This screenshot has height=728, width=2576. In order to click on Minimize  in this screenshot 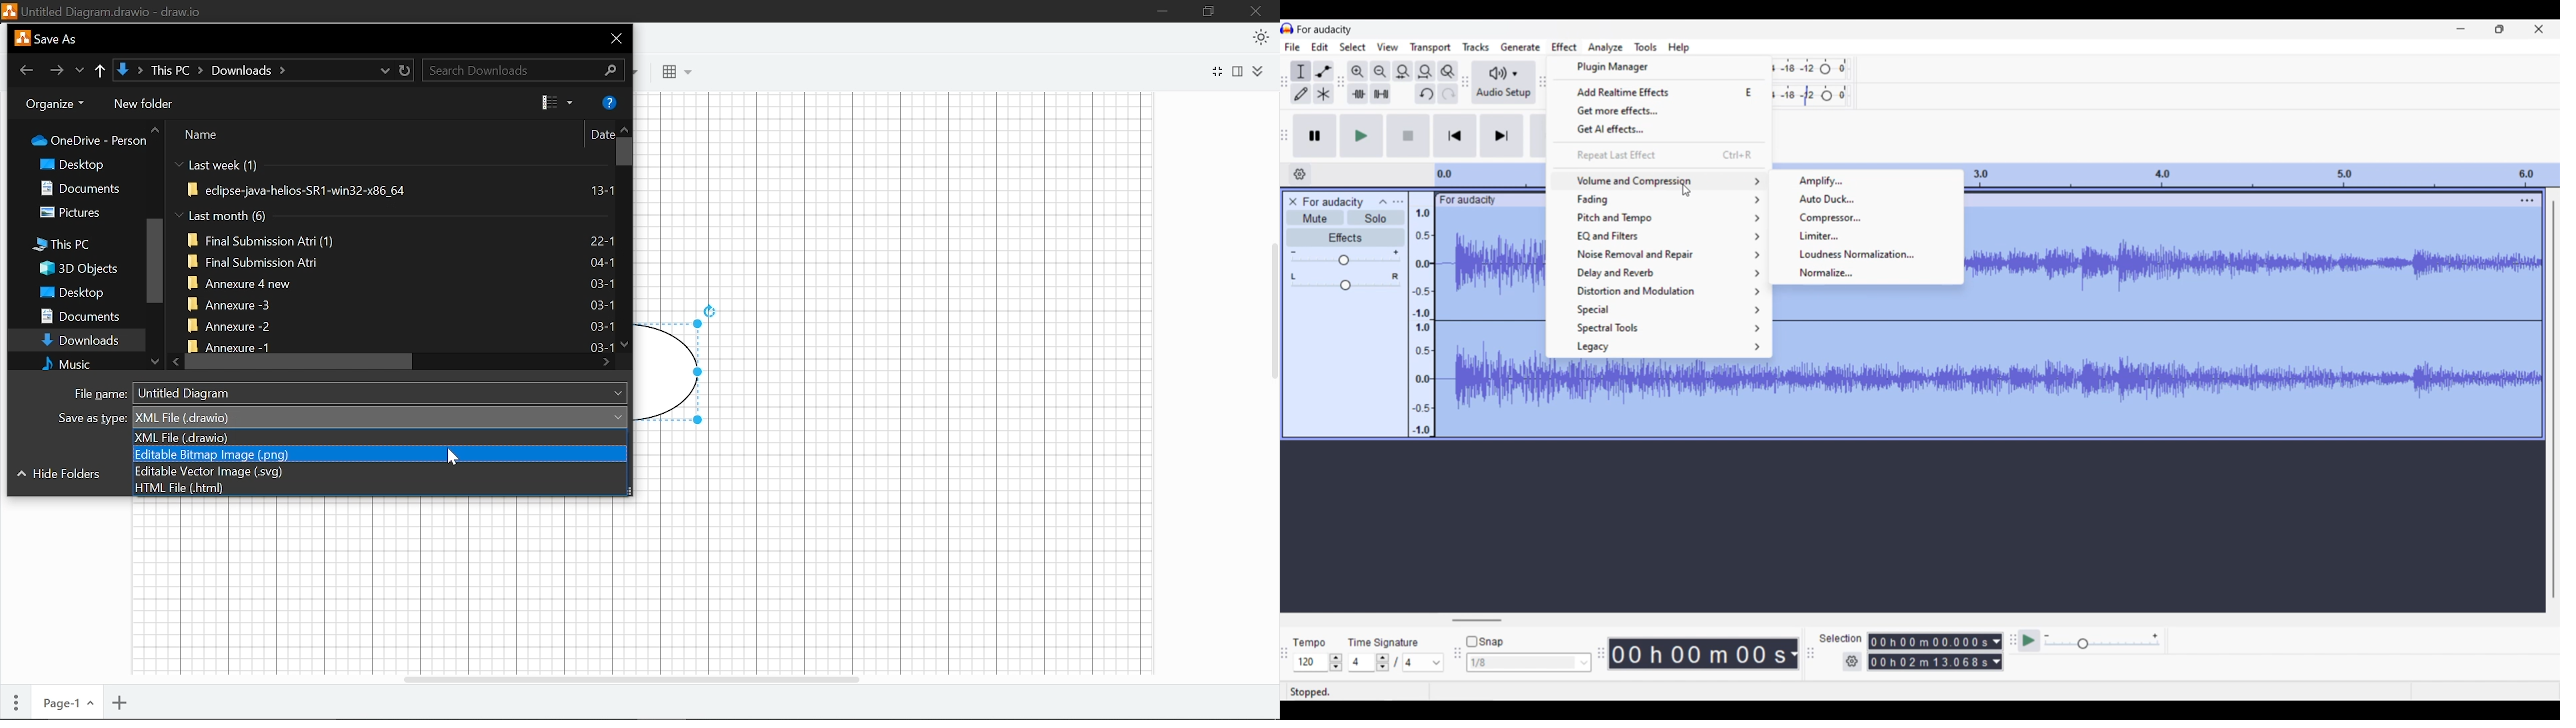, I will do `click(2461, 29)`.